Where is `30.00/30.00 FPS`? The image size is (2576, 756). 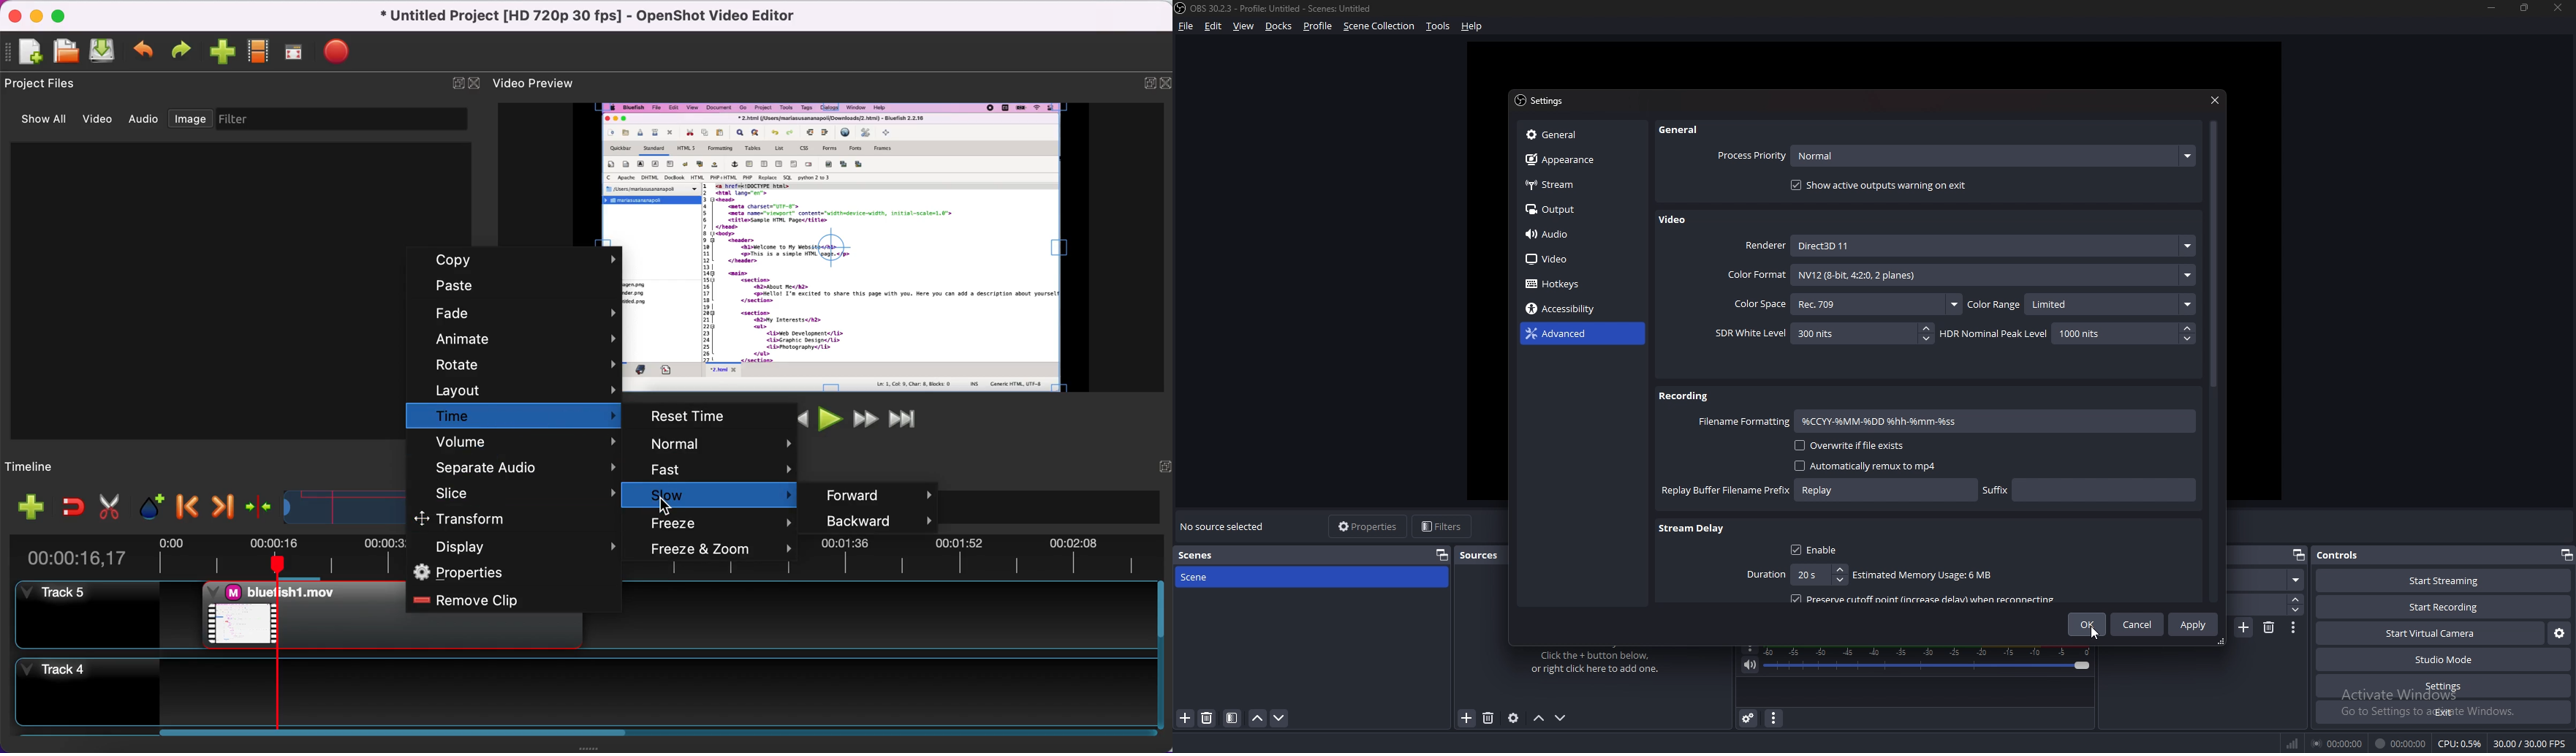
30.00/30.00 FPS is located at coordinates (2529, 744).